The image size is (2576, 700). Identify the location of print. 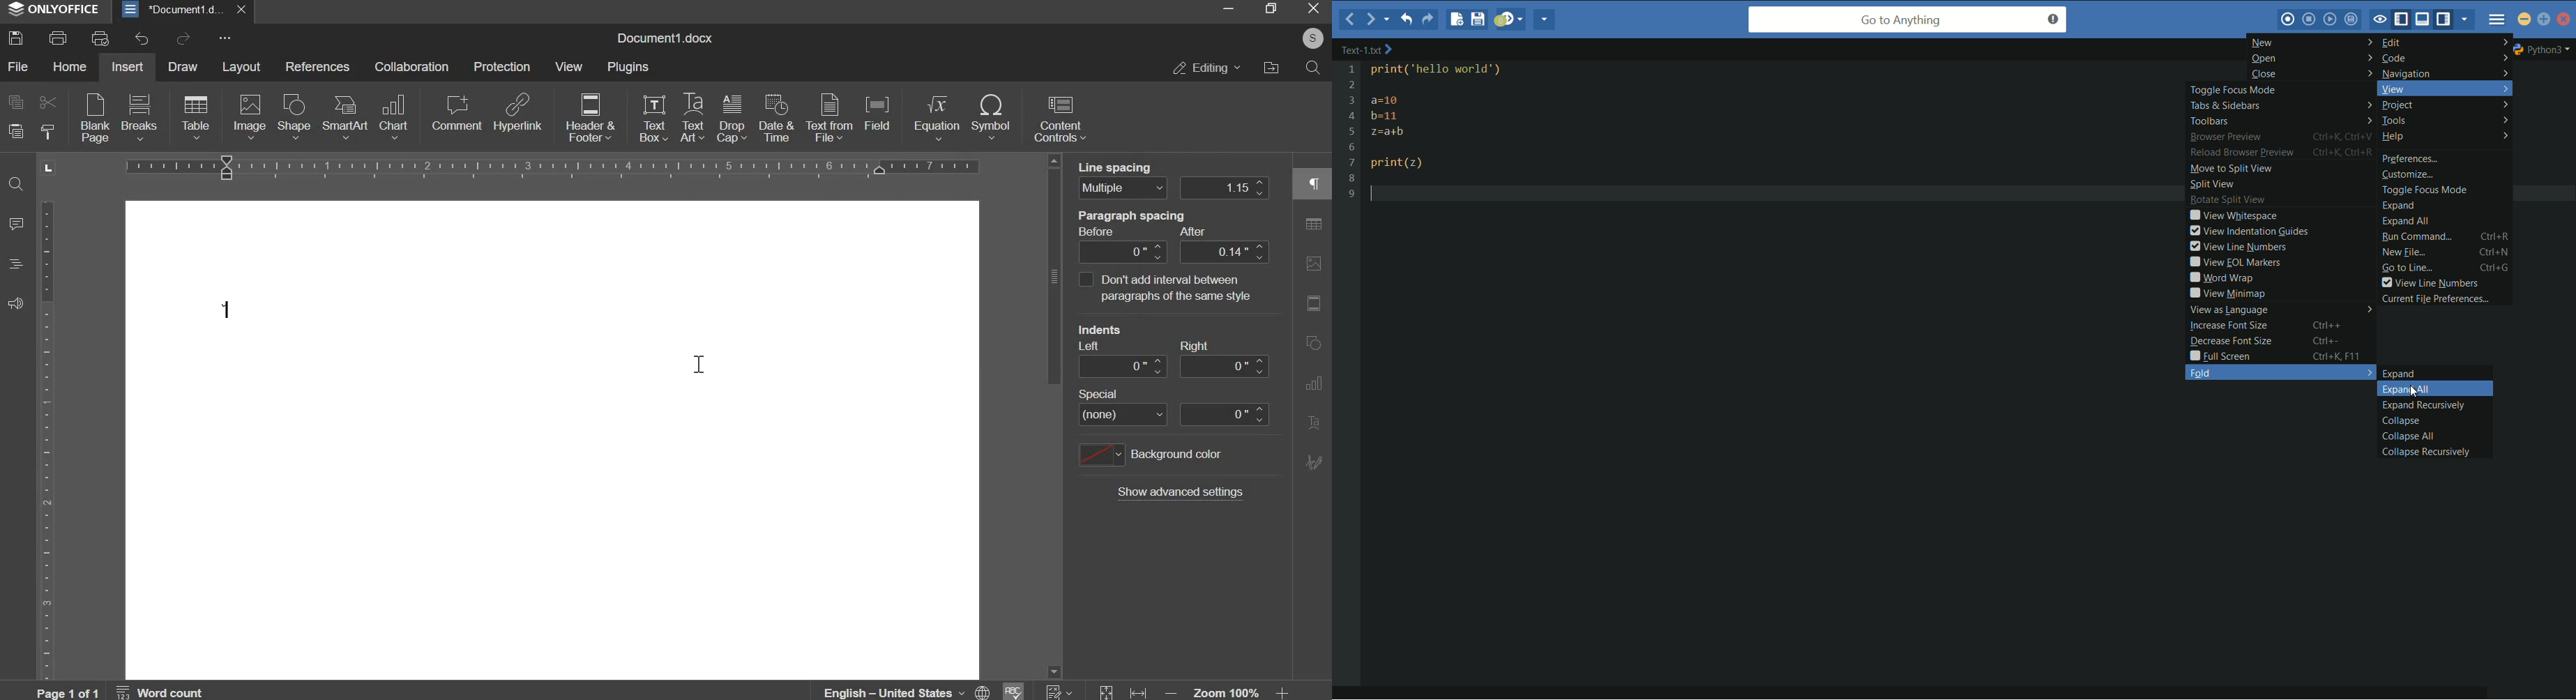
(56, 38).